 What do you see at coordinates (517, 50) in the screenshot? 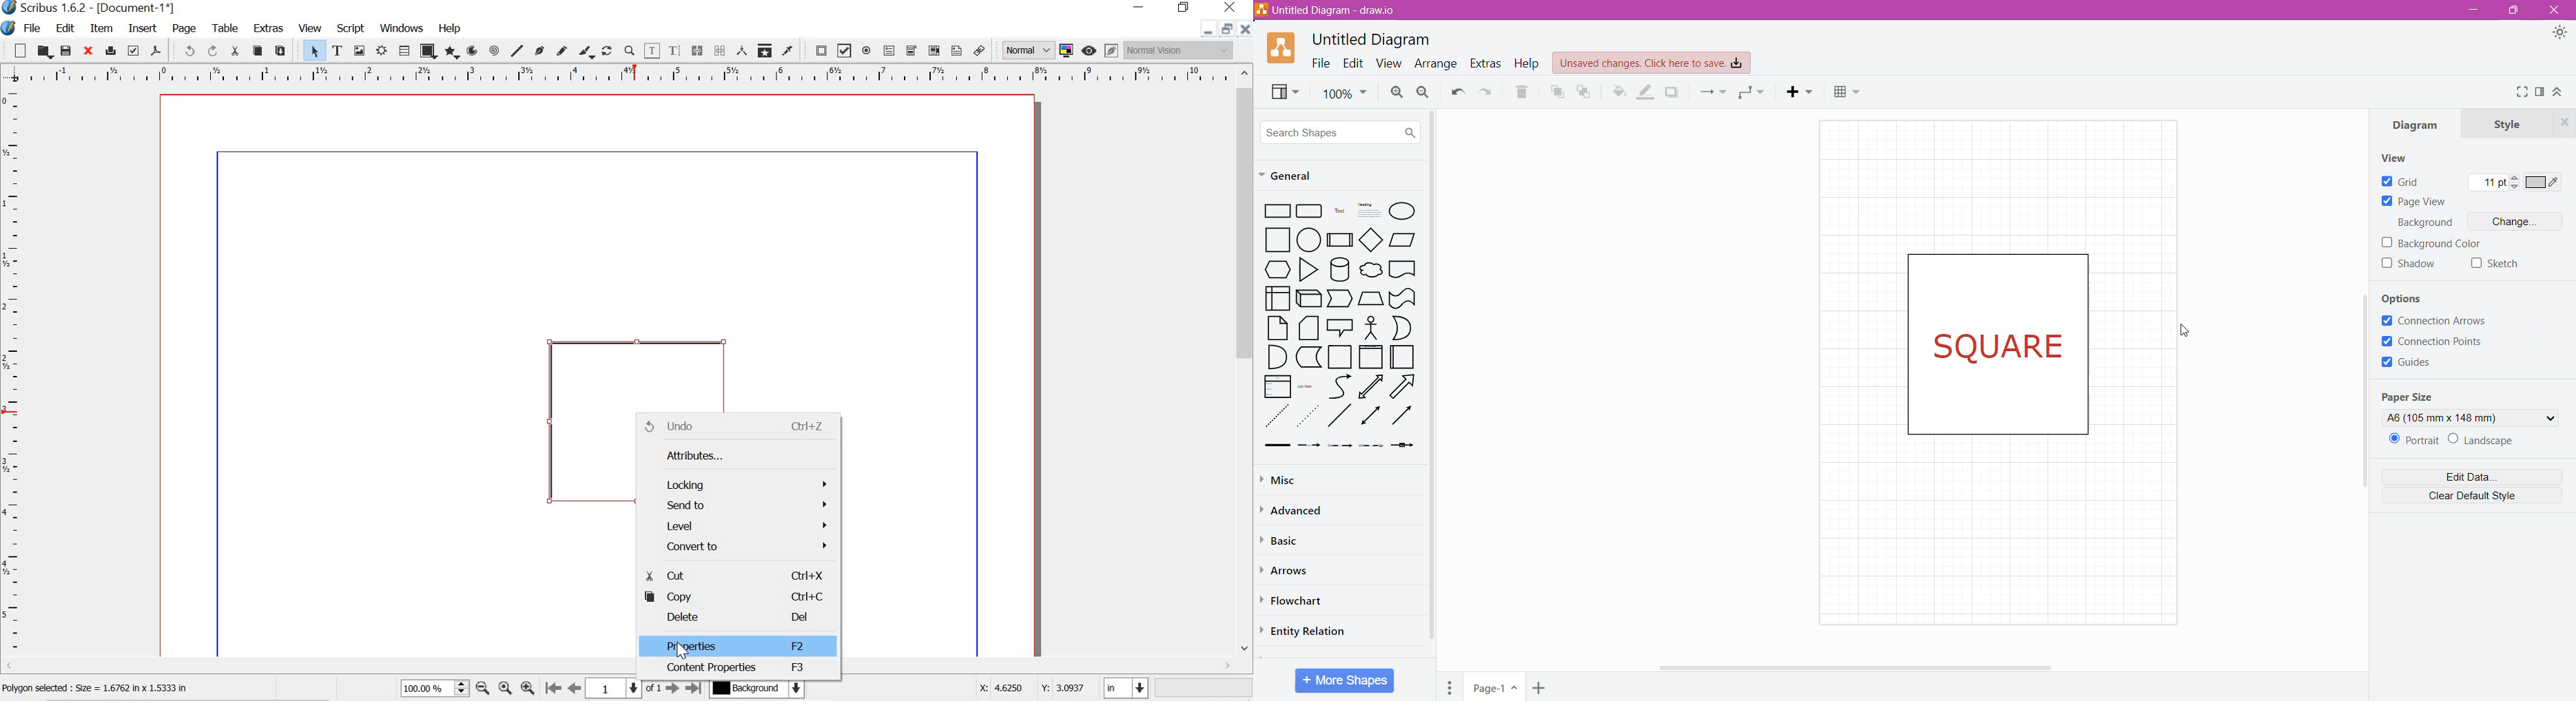
I see `line` at bounding box center [517, 50].